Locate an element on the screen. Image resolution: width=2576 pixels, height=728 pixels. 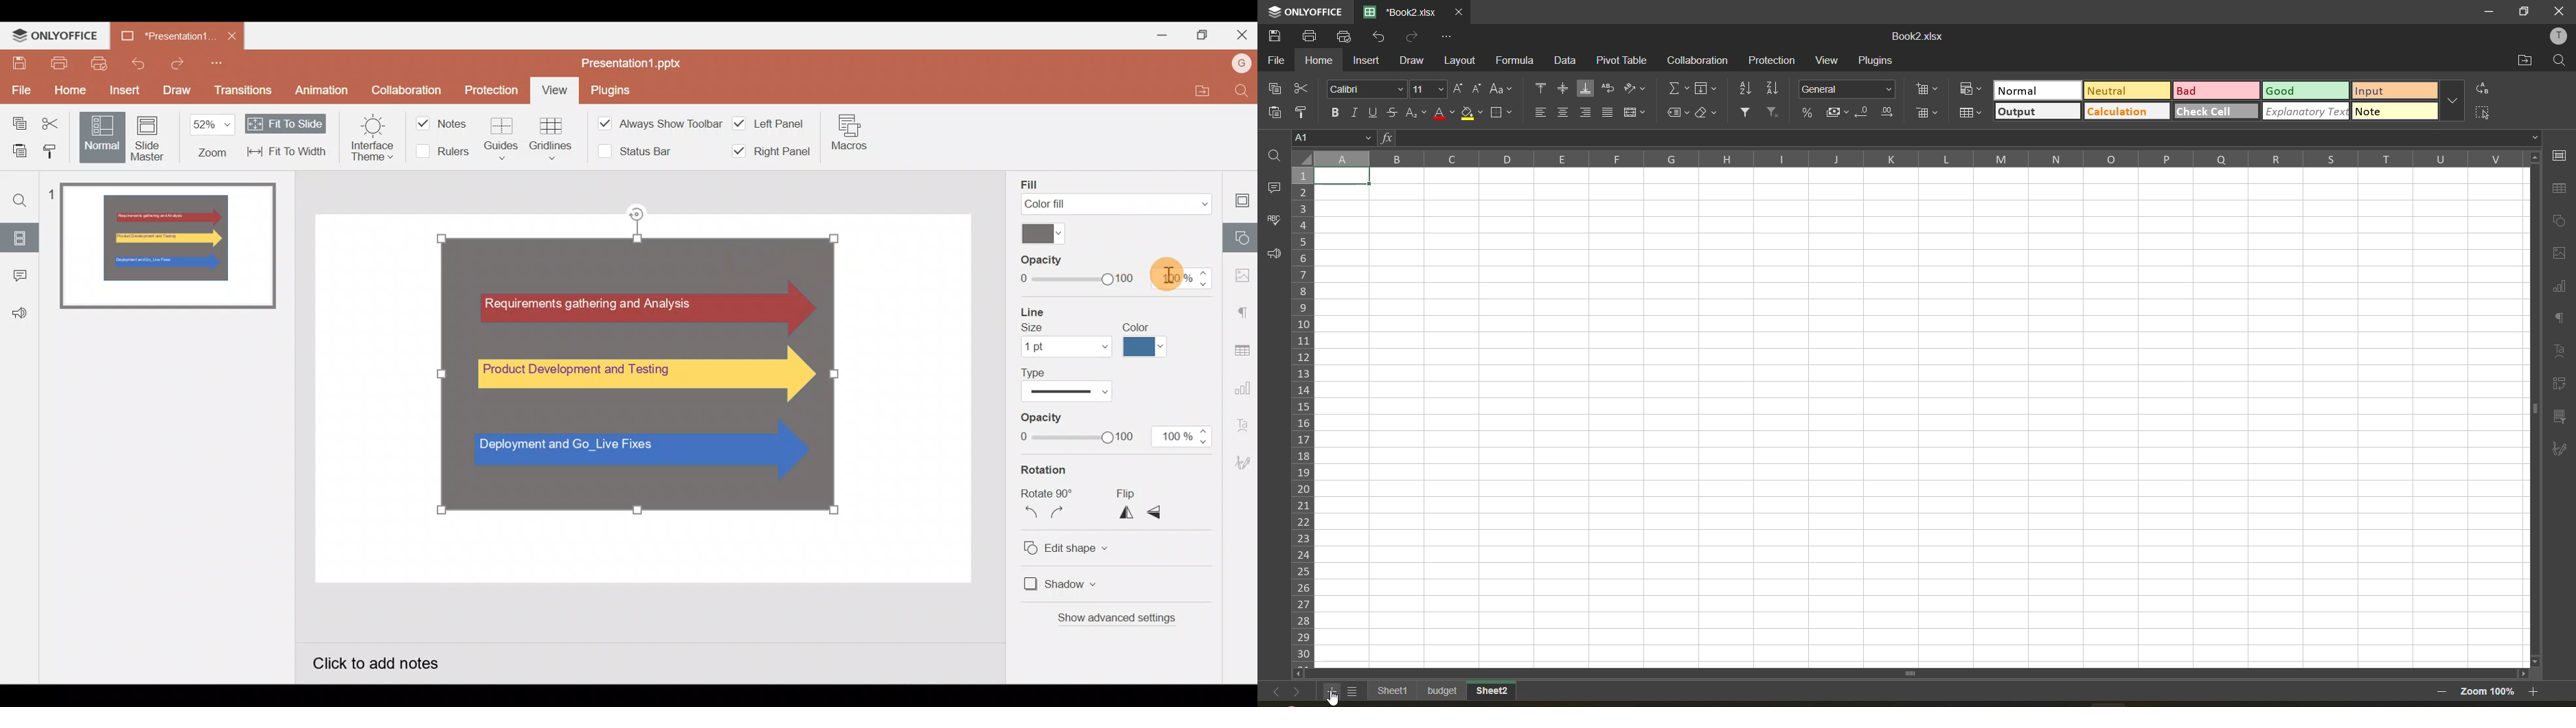
Status bar is located at coordinates (629, 153).